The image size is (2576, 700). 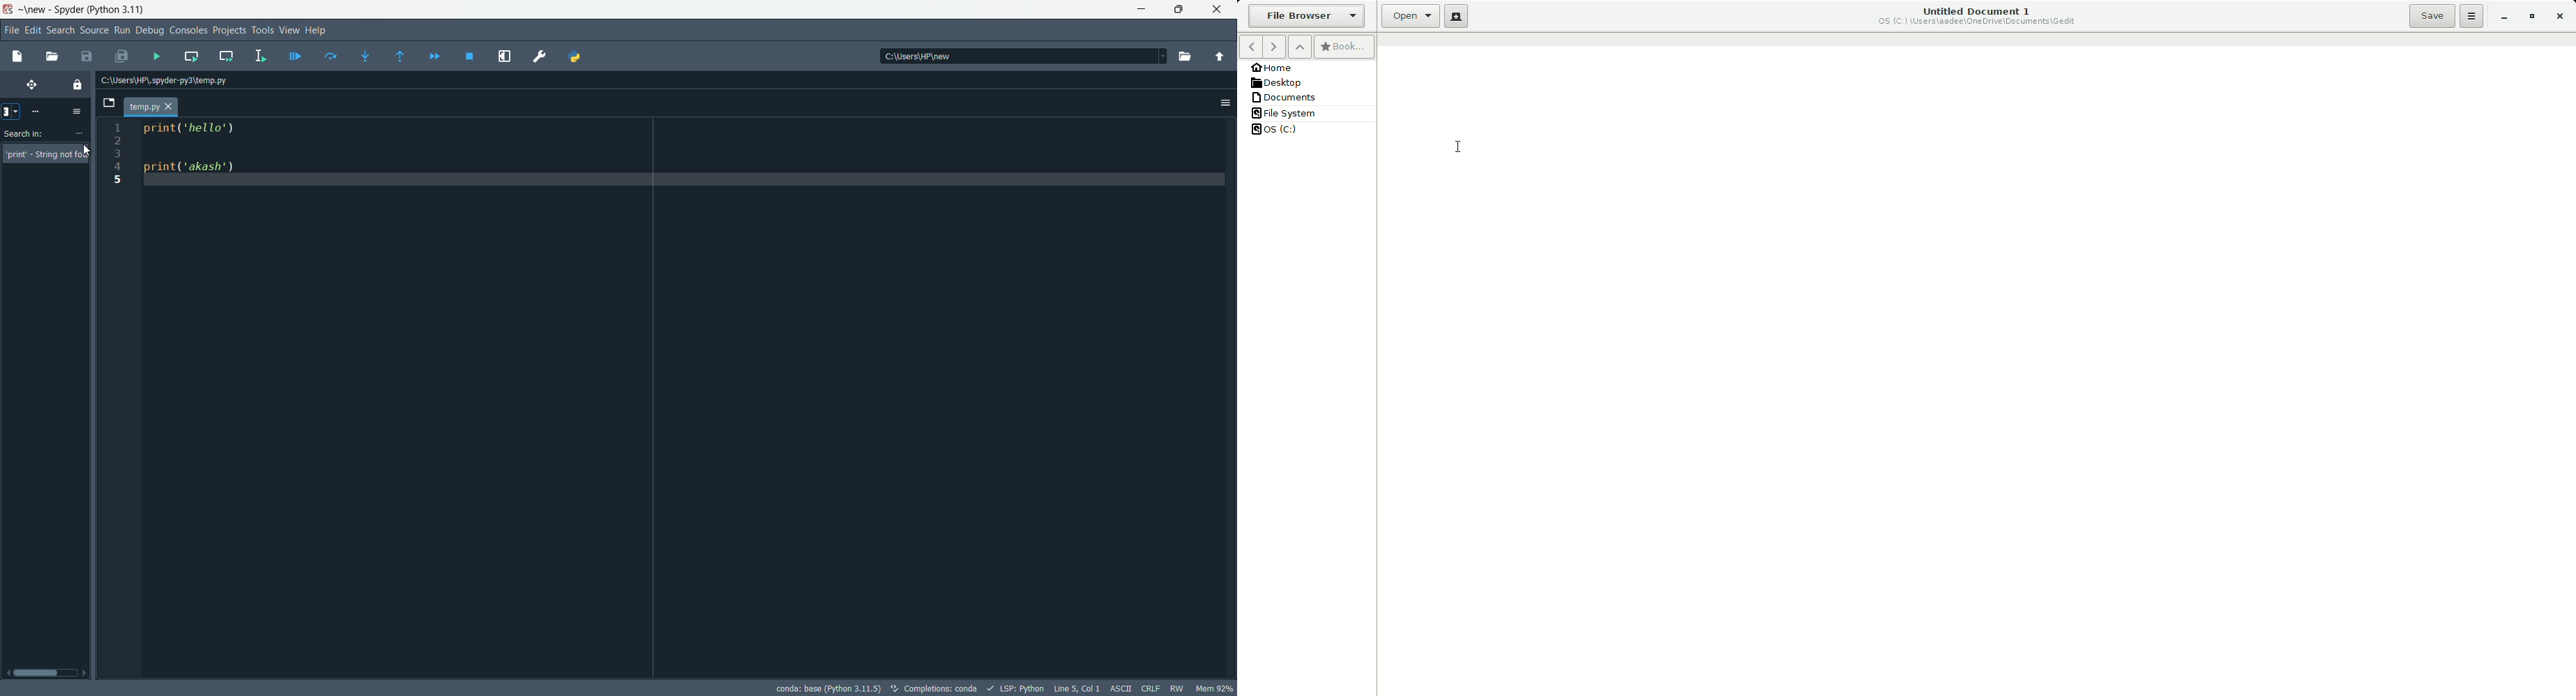 I want to click on settings, so click(x=1224, y=102).